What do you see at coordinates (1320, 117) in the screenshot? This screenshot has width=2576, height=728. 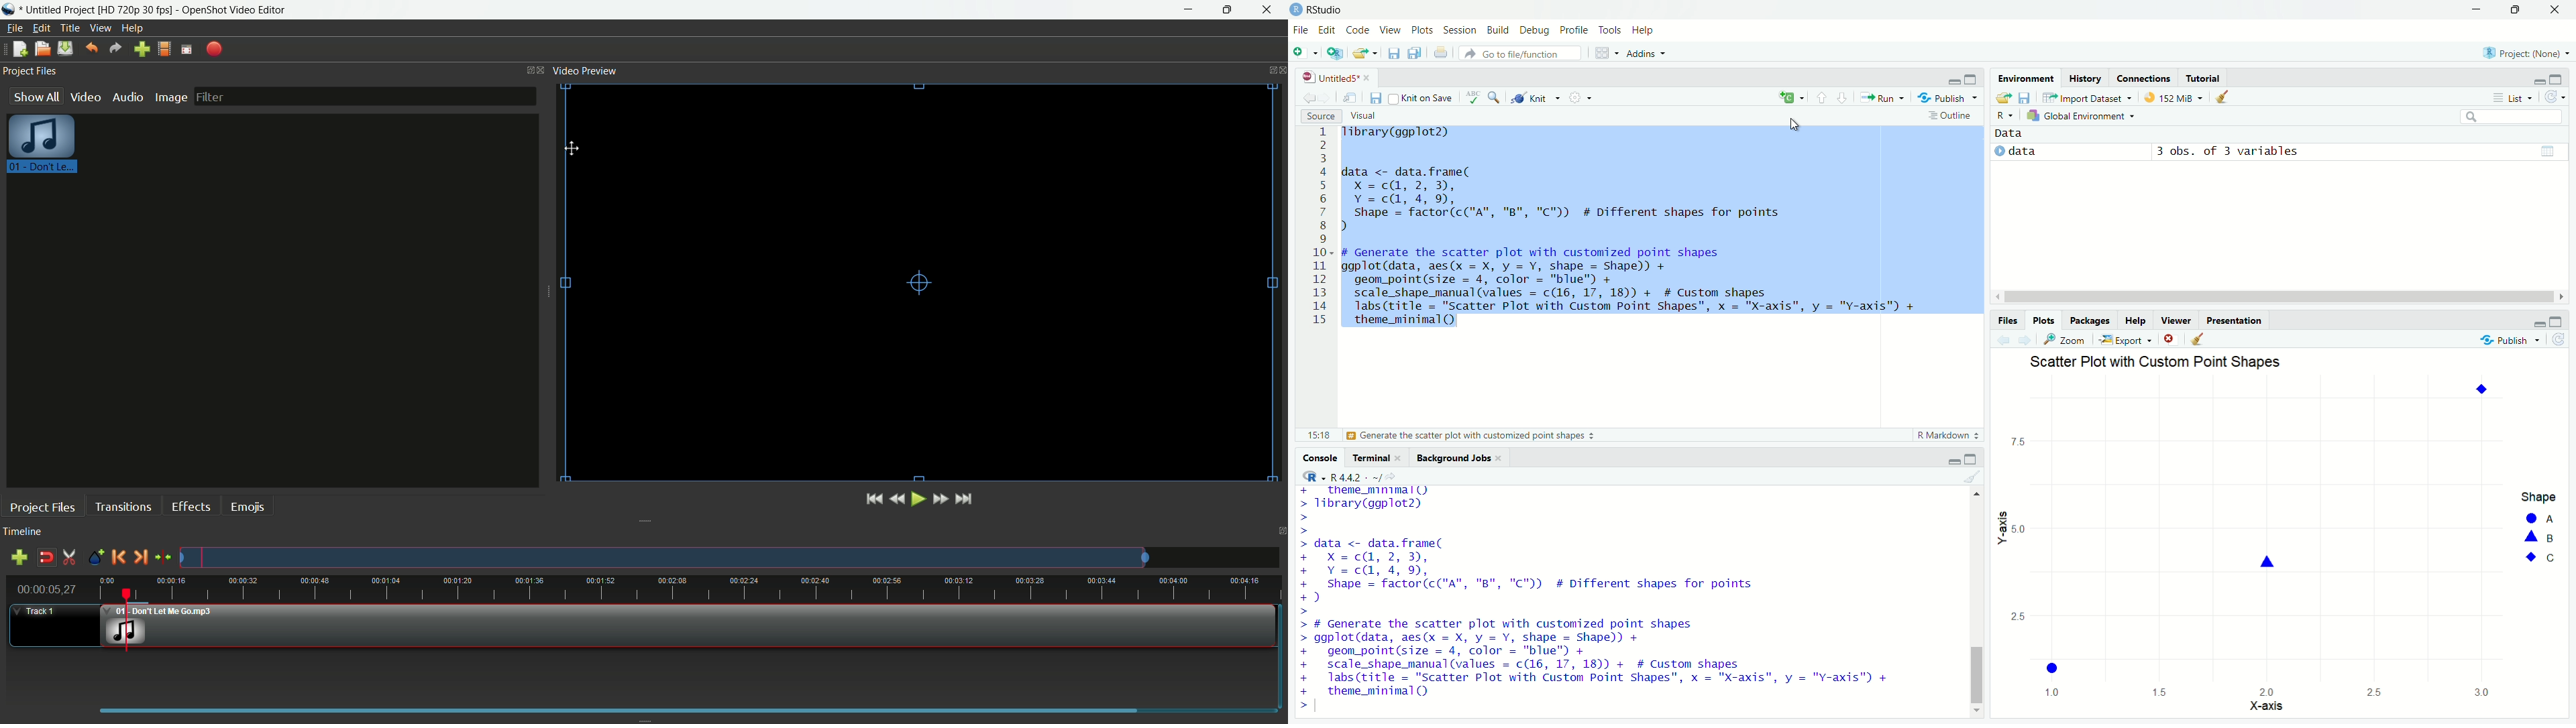 I see `Source` at bounding box center [1320, 117].